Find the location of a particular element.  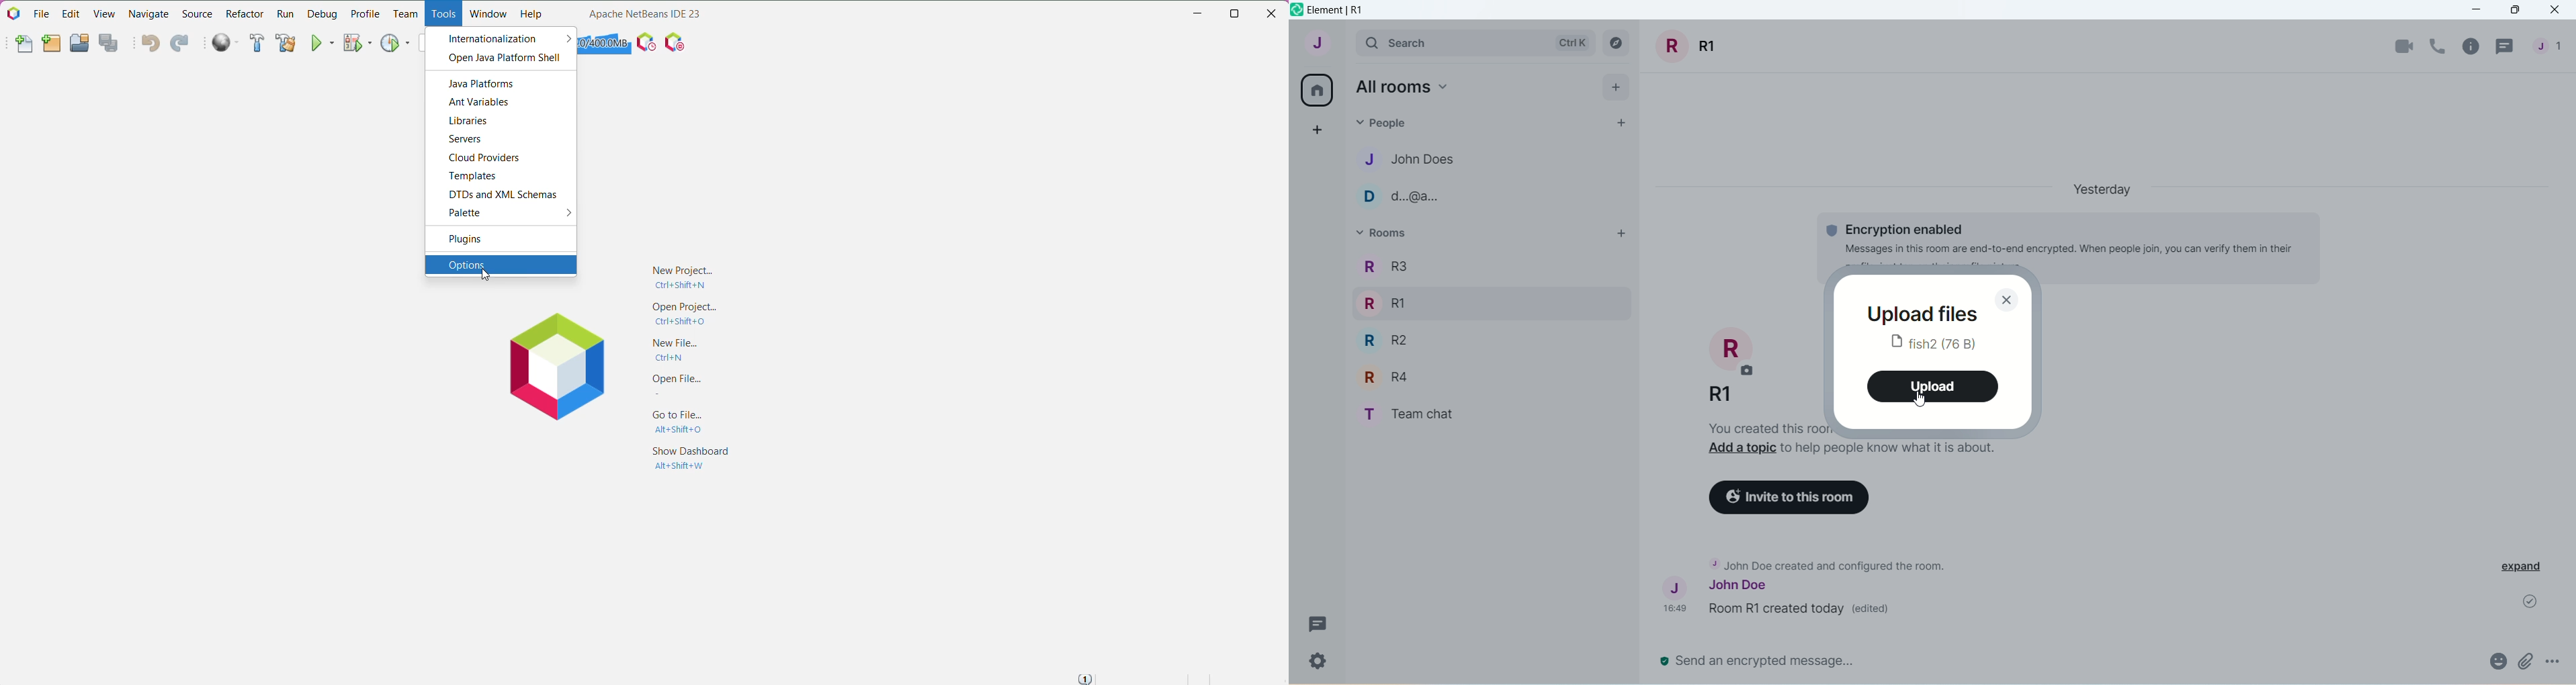

DTDs and XML Schemas is located at coordinates (508, 195).